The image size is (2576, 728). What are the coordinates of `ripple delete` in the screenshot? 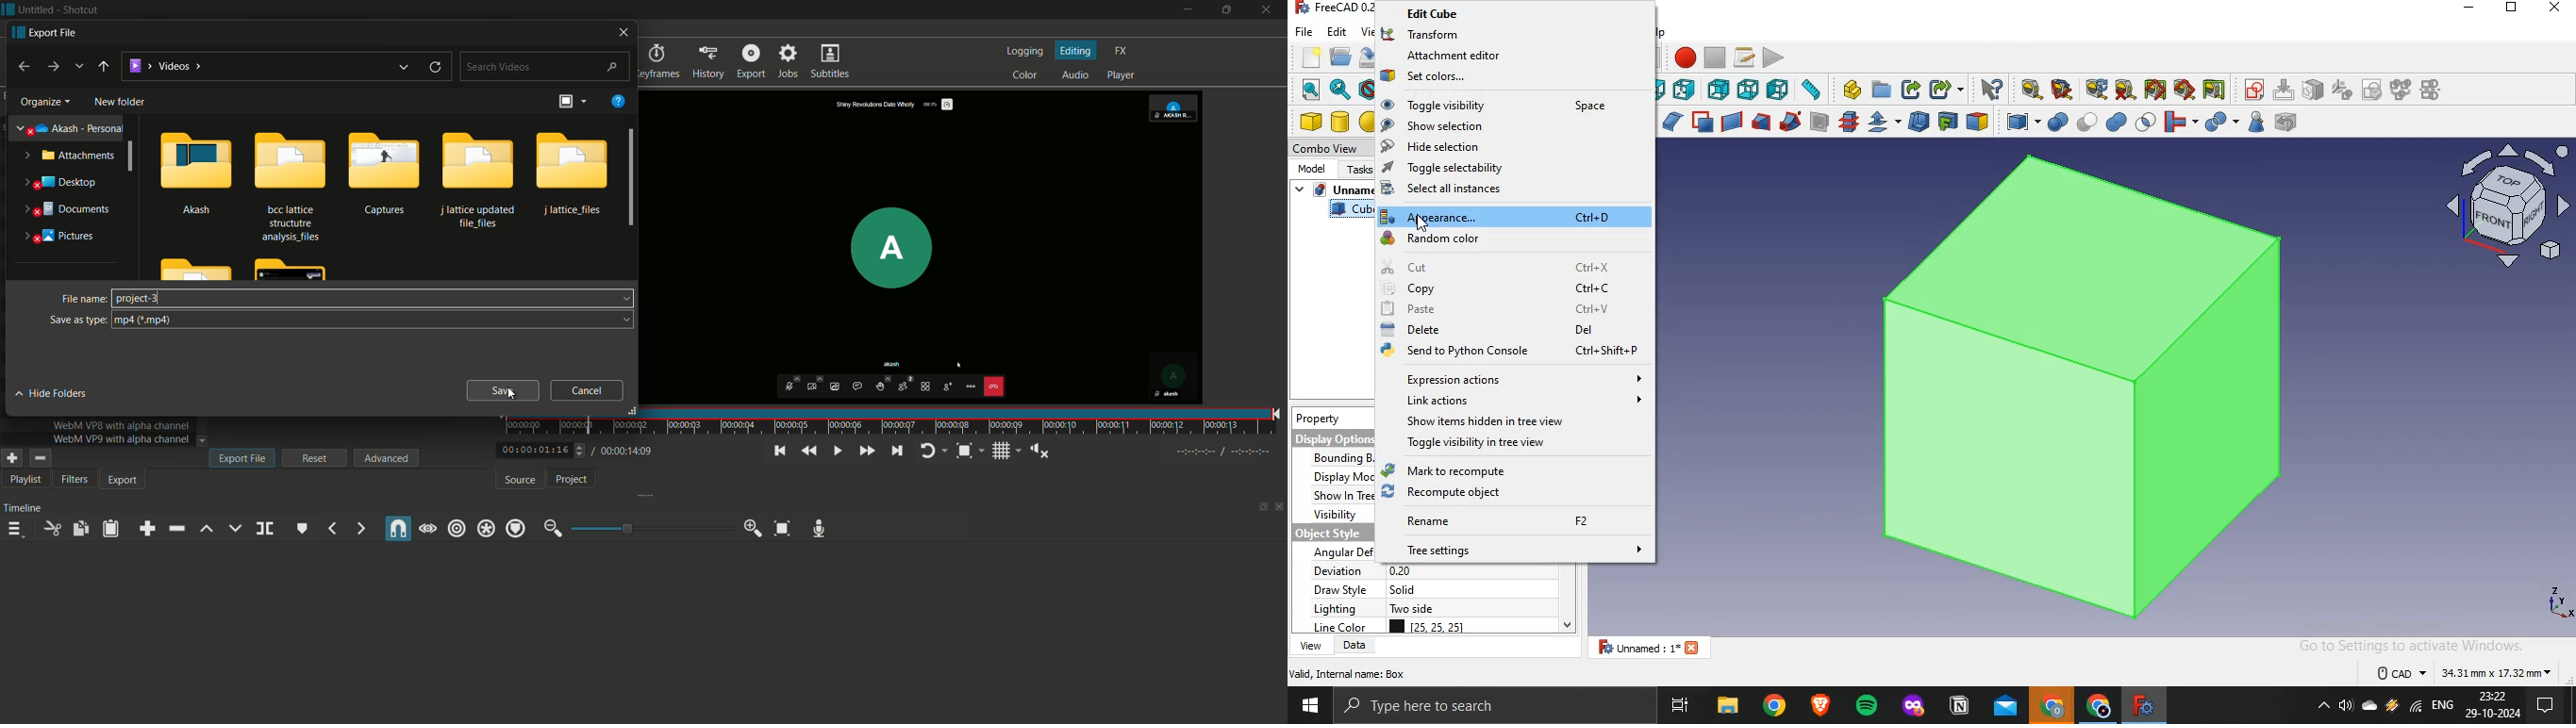 It's located at (175, 529).